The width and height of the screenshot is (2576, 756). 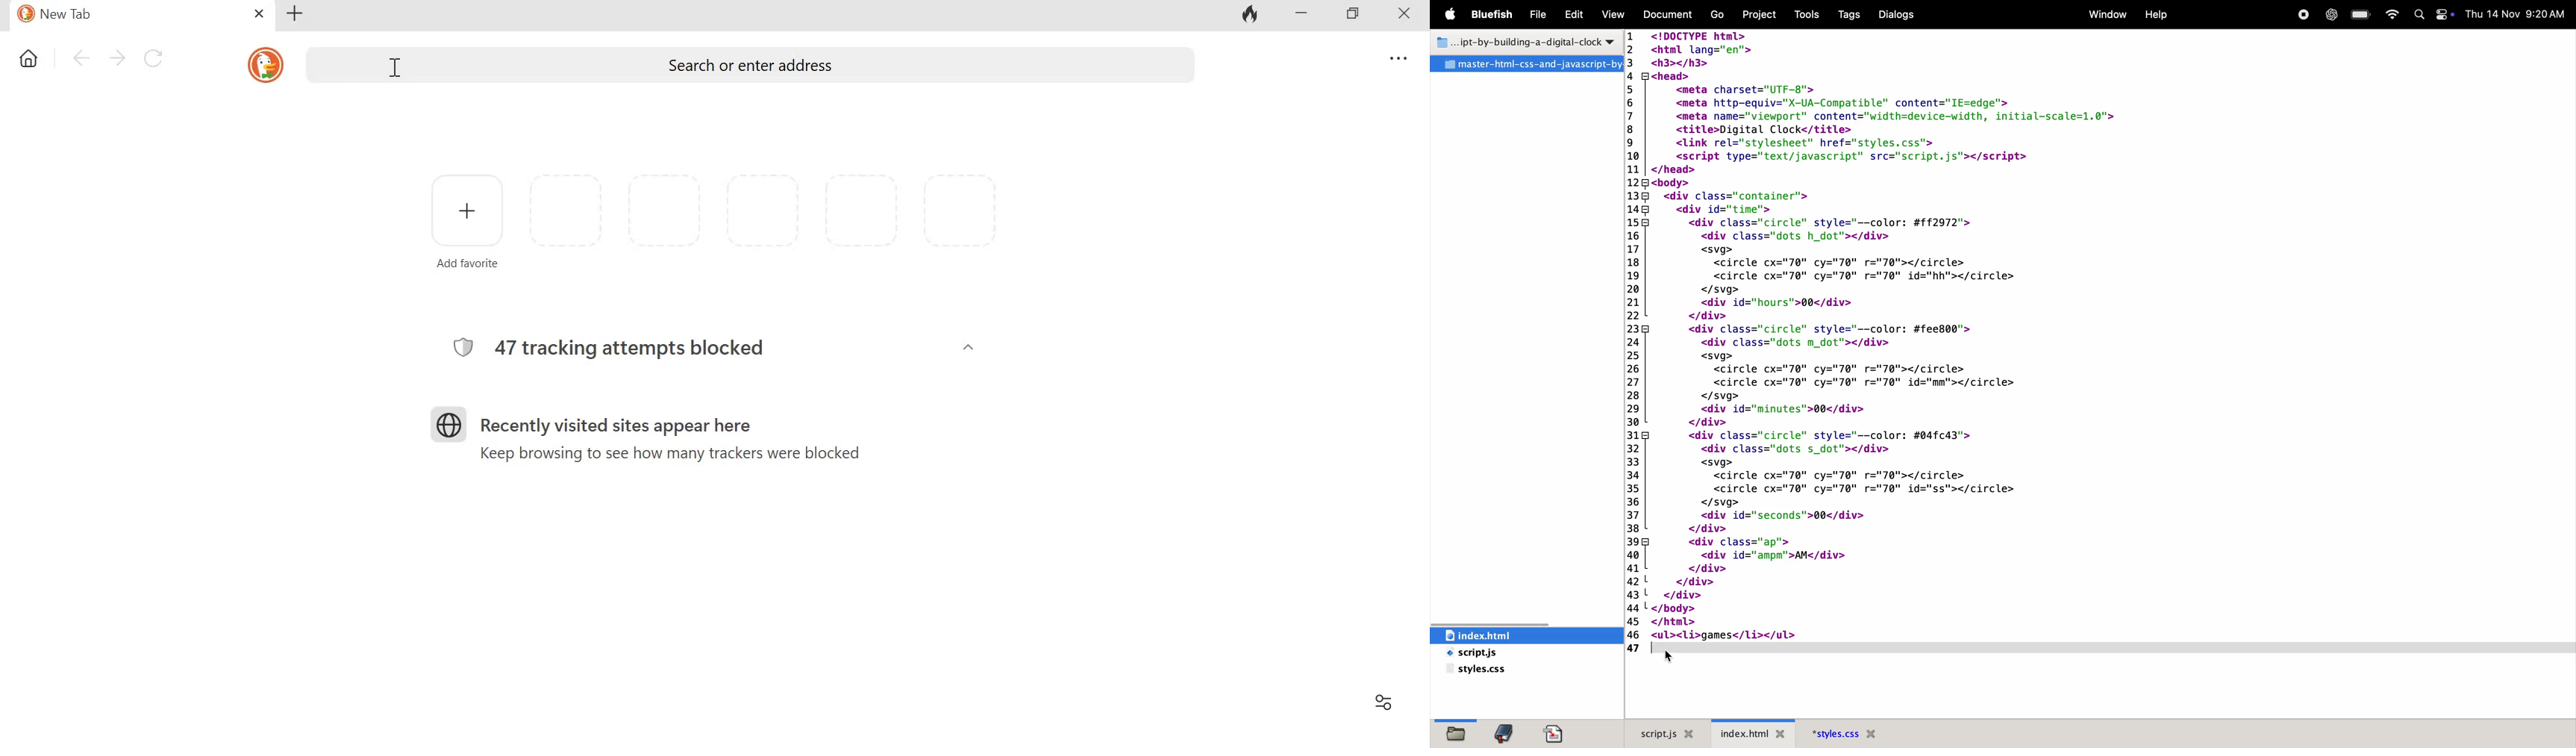 I want to click on window, so click(x=2106, y=13).